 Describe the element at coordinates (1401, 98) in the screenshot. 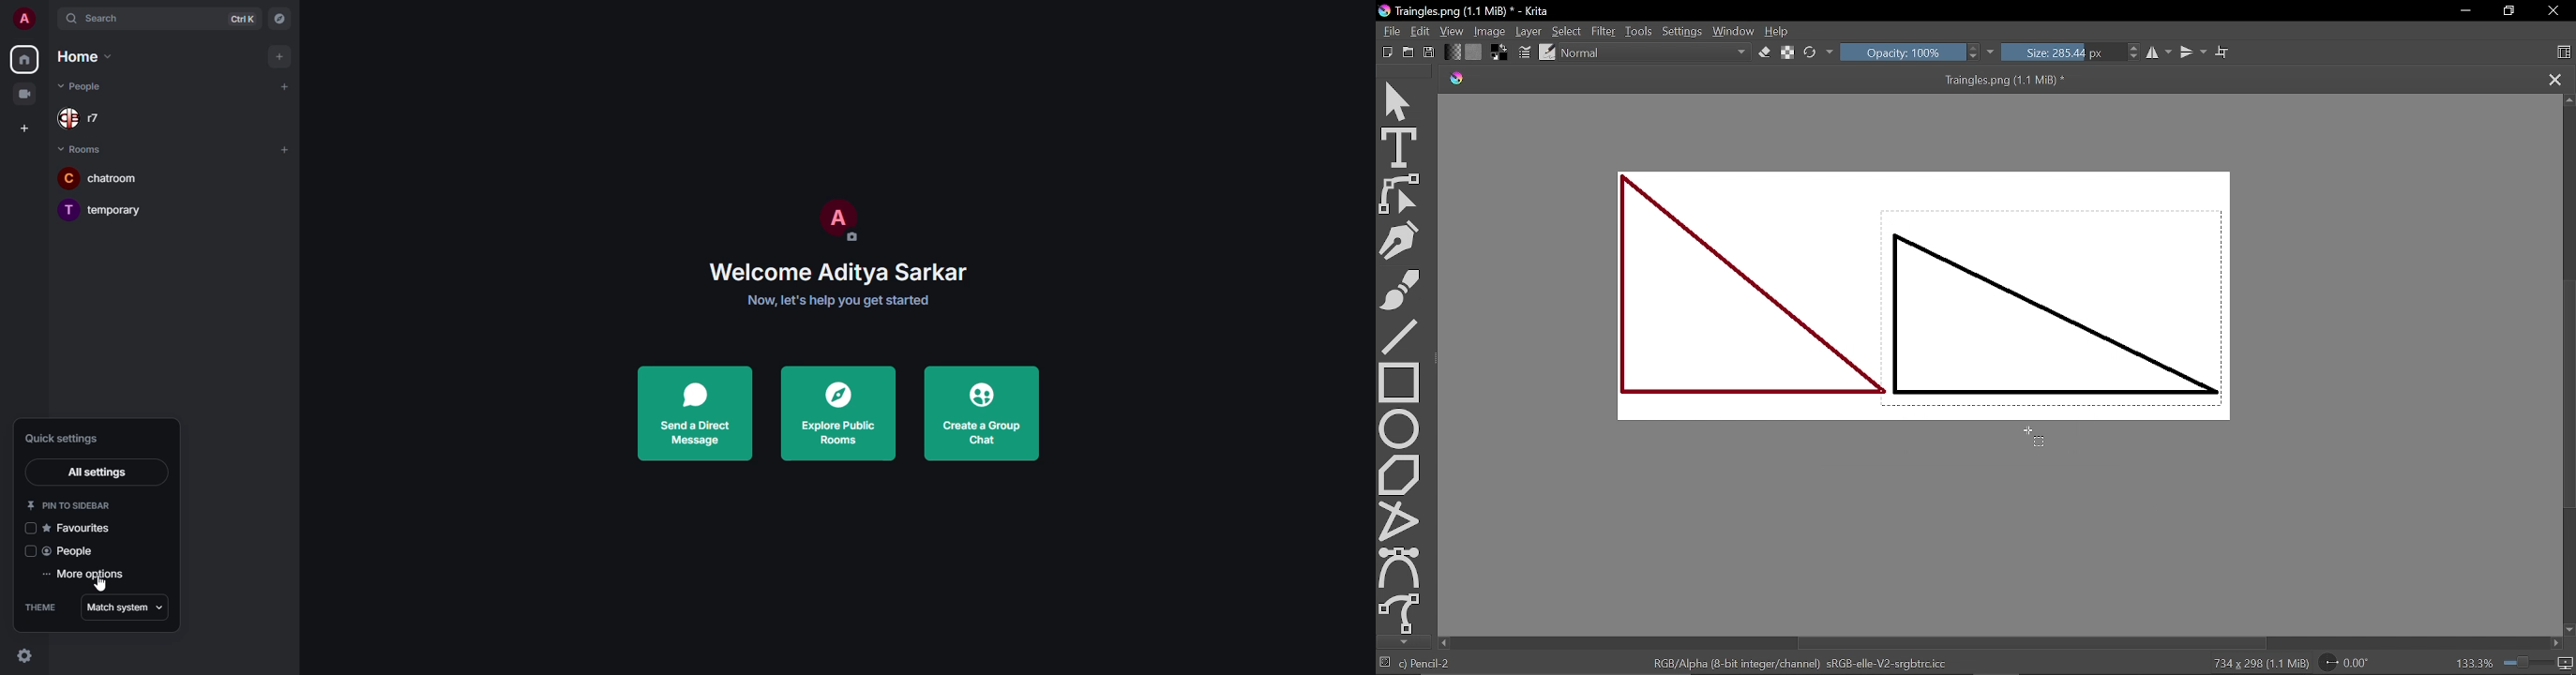

I see `Move` at that location.